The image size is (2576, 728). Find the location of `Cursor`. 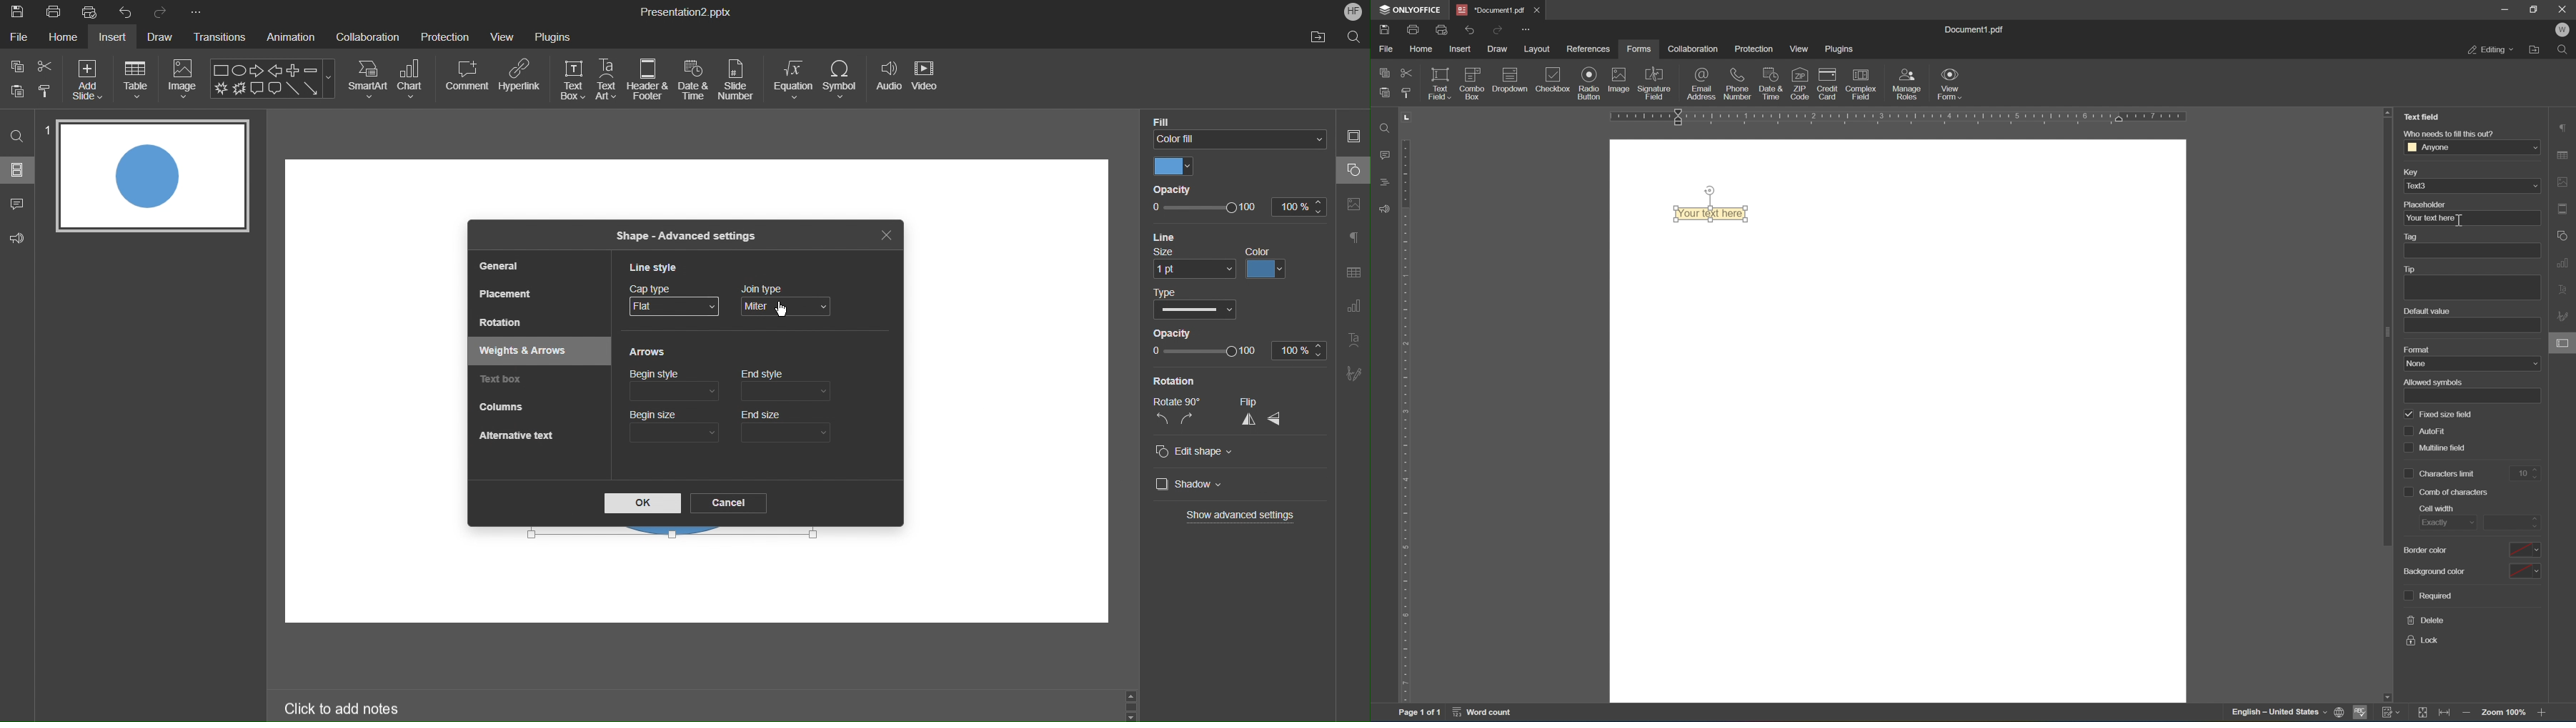

Cursor is located at coordinates (1245, 530).